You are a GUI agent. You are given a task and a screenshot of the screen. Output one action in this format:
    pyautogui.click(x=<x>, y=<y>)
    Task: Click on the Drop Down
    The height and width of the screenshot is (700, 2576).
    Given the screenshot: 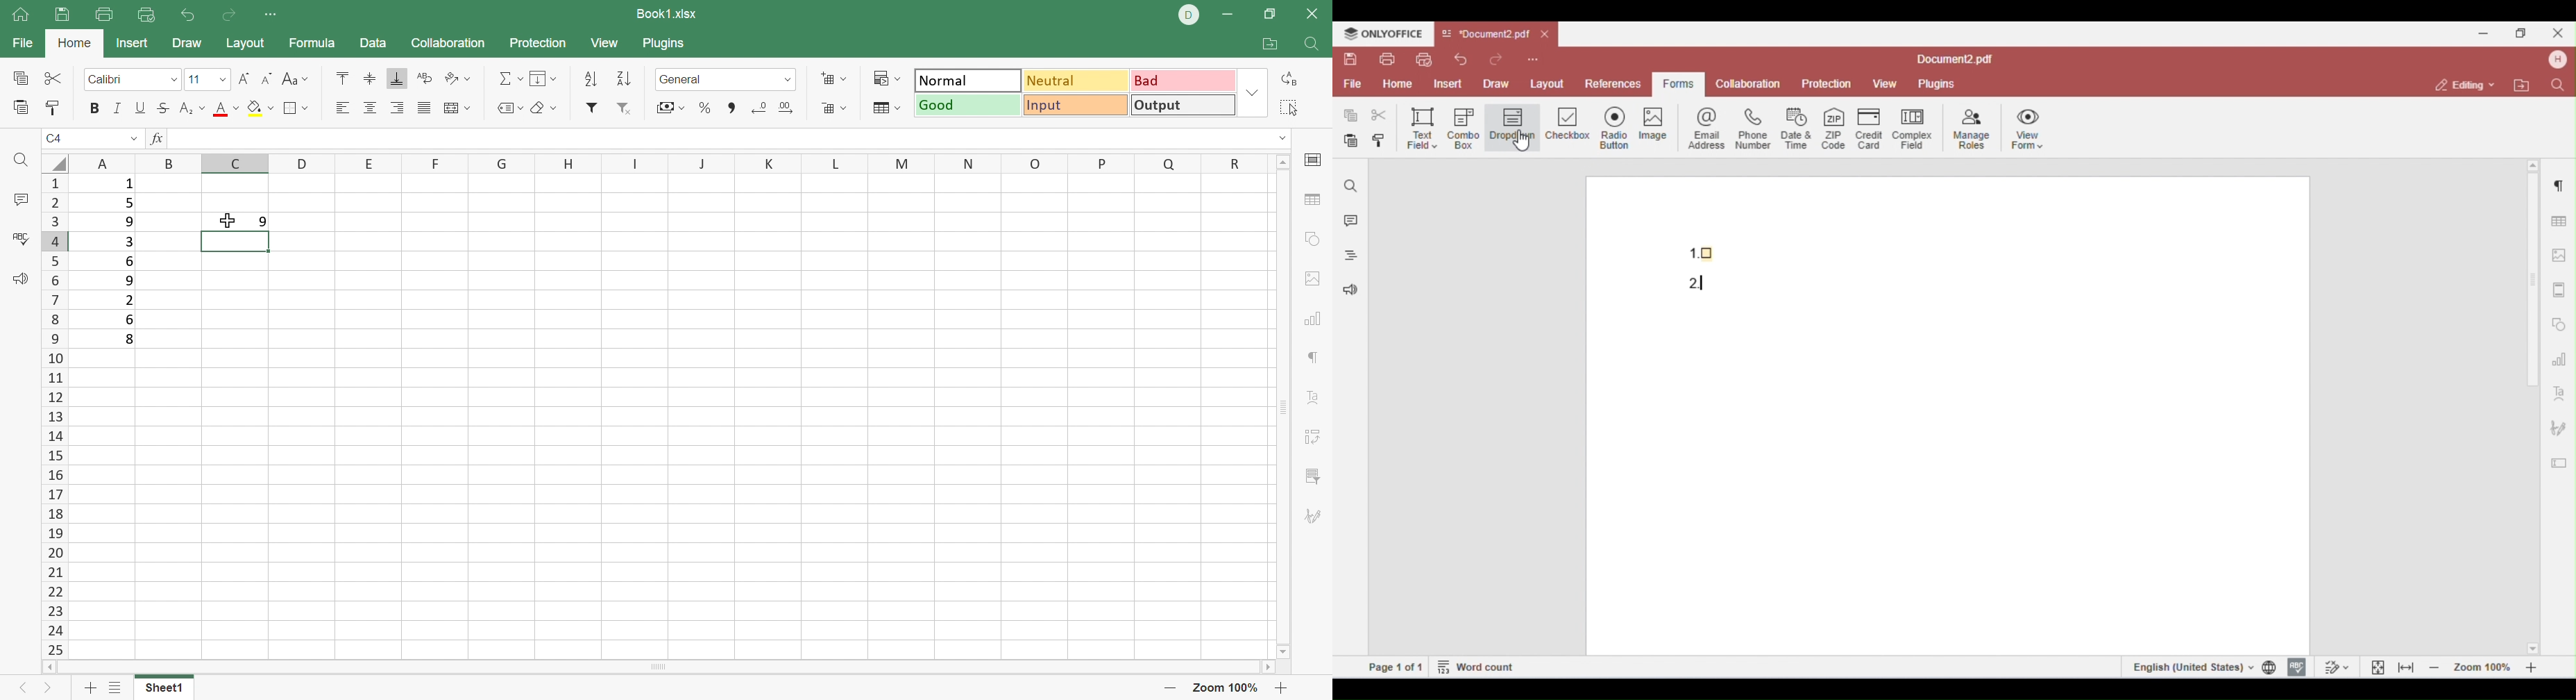 What is the action you would take?
    pyautogui.click(x=222, y=79)
    